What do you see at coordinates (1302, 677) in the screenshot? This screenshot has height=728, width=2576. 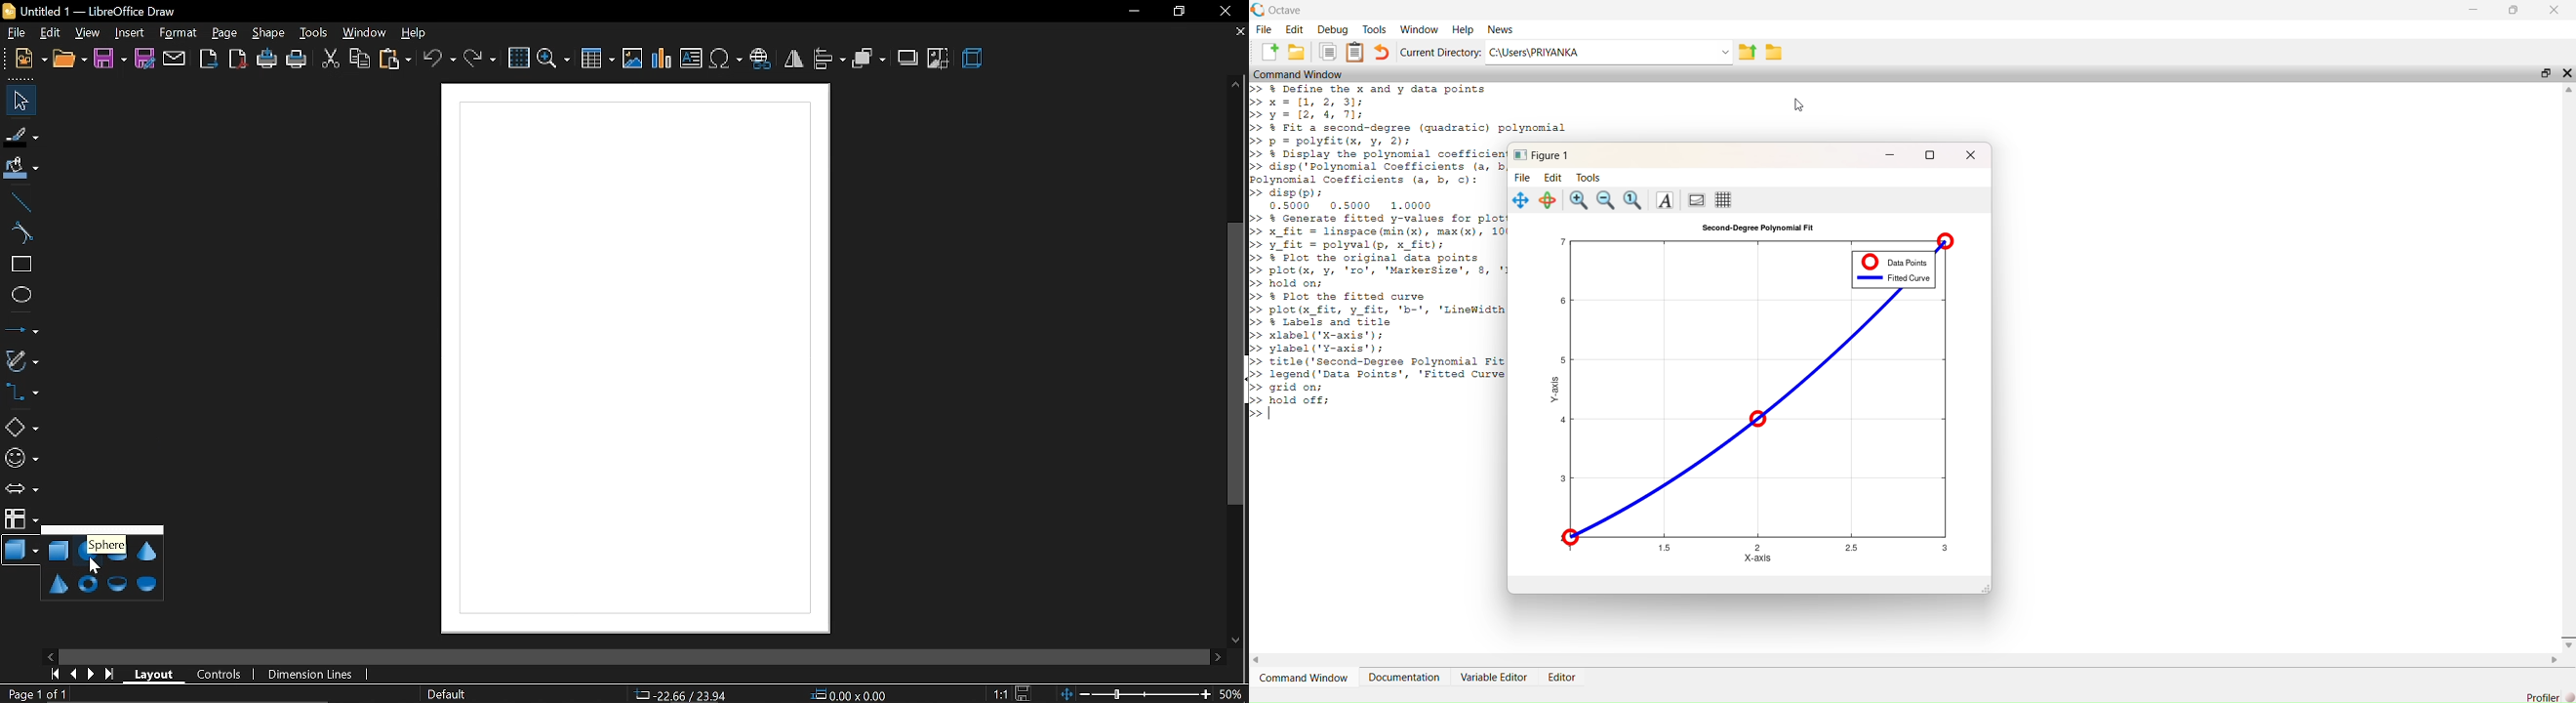 I see `Command Window` at bounding box center [1302, 677].